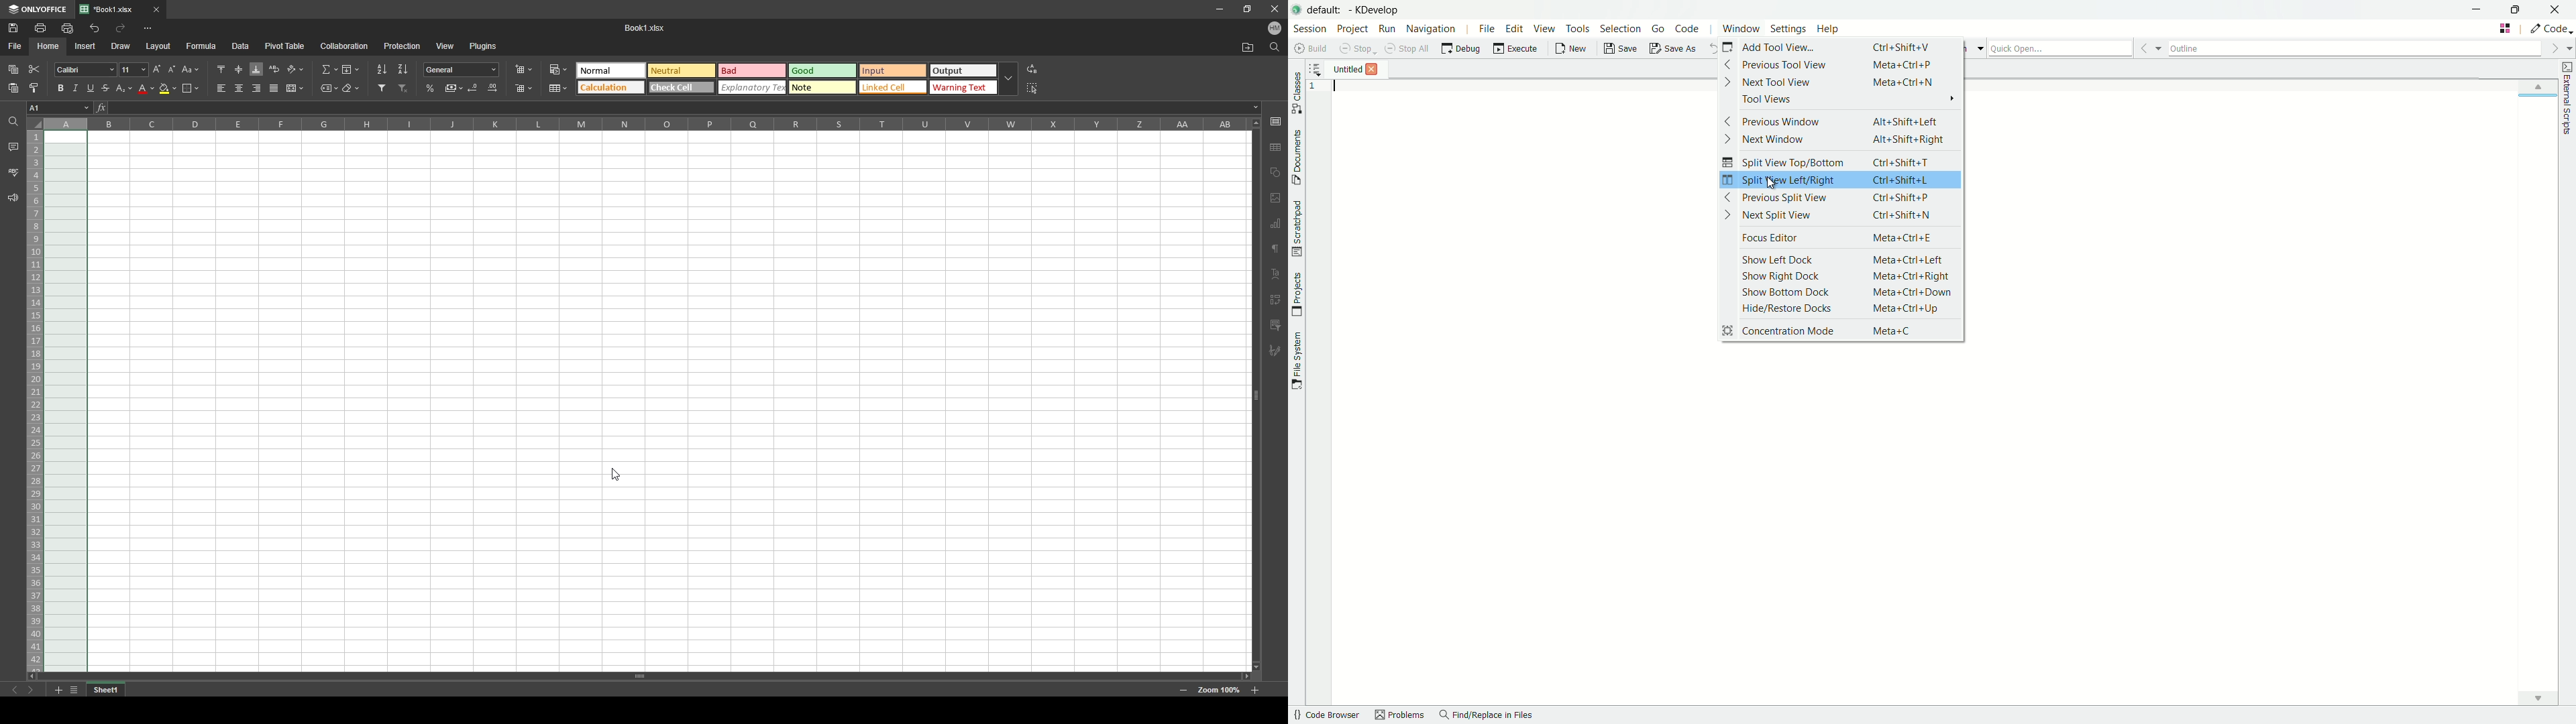  Describe the element at coordinates (40, 27) in the screenshot. I see `print file` at that location.